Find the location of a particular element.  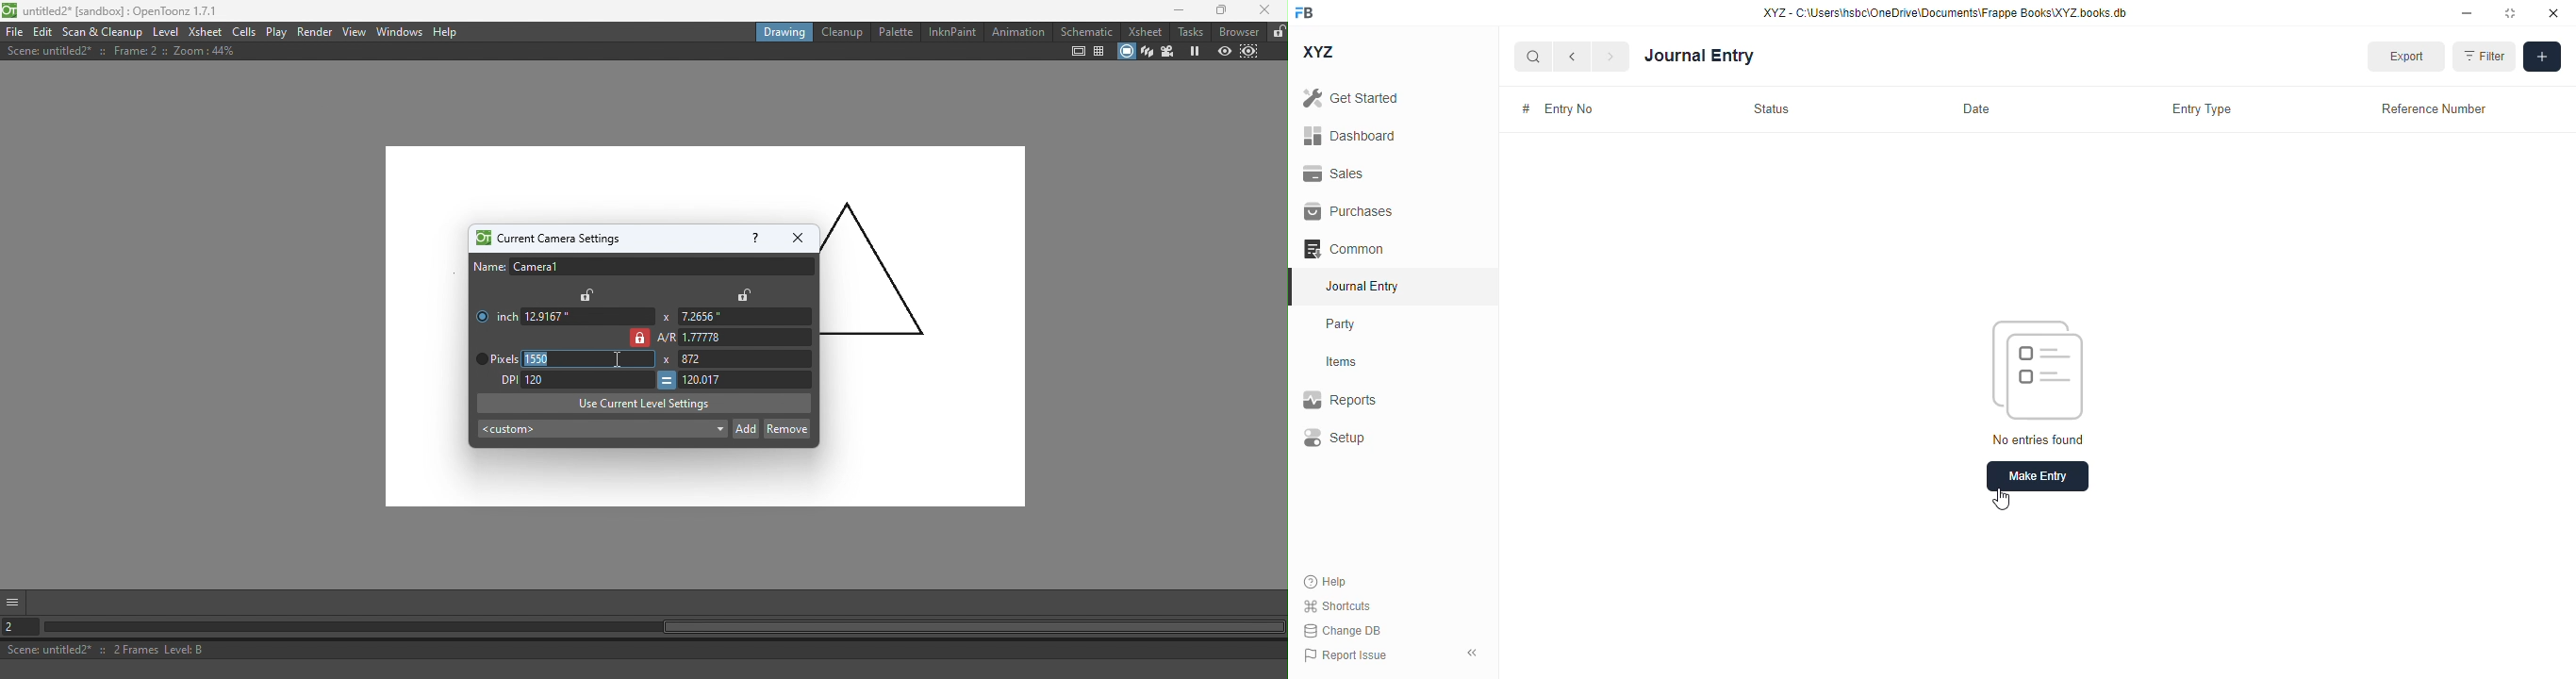

date is located at coordinates (1976, 108).